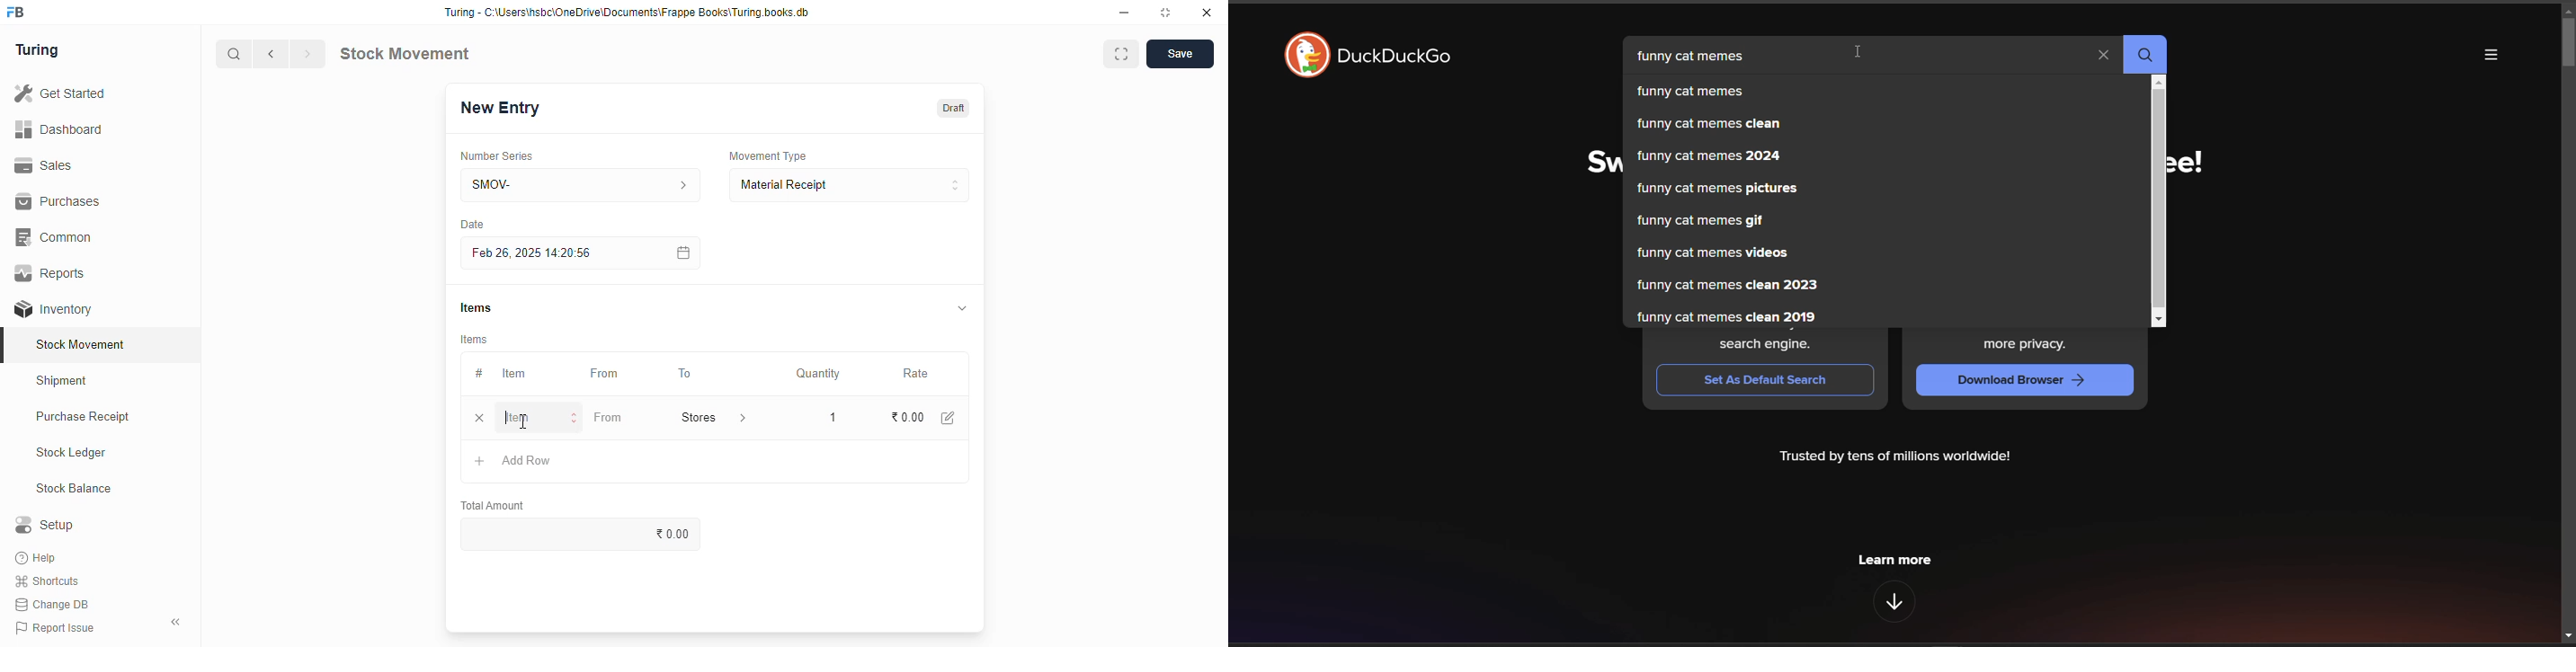 Image resolution: width=2576 pixels, height=672 pixels. I want to click on DuckDuckGo, so click(1394, 56).